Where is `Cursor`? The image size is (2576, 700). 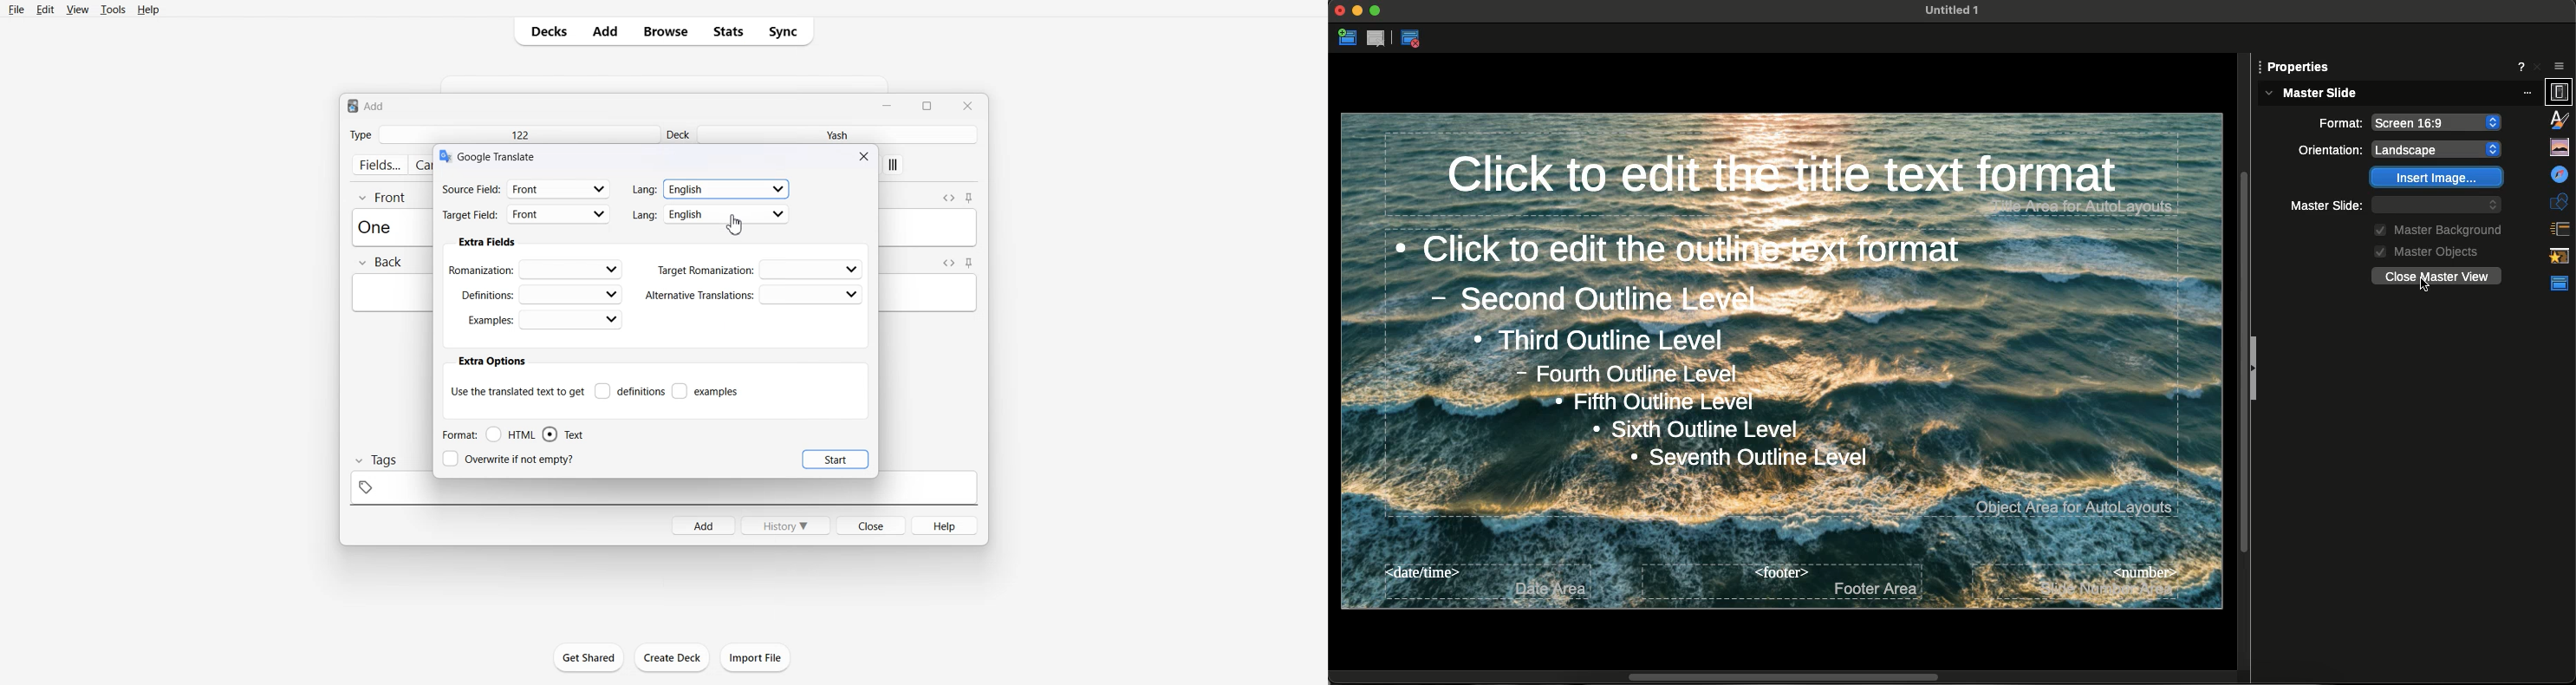
Cursor is located at coordinates (2421, 285).